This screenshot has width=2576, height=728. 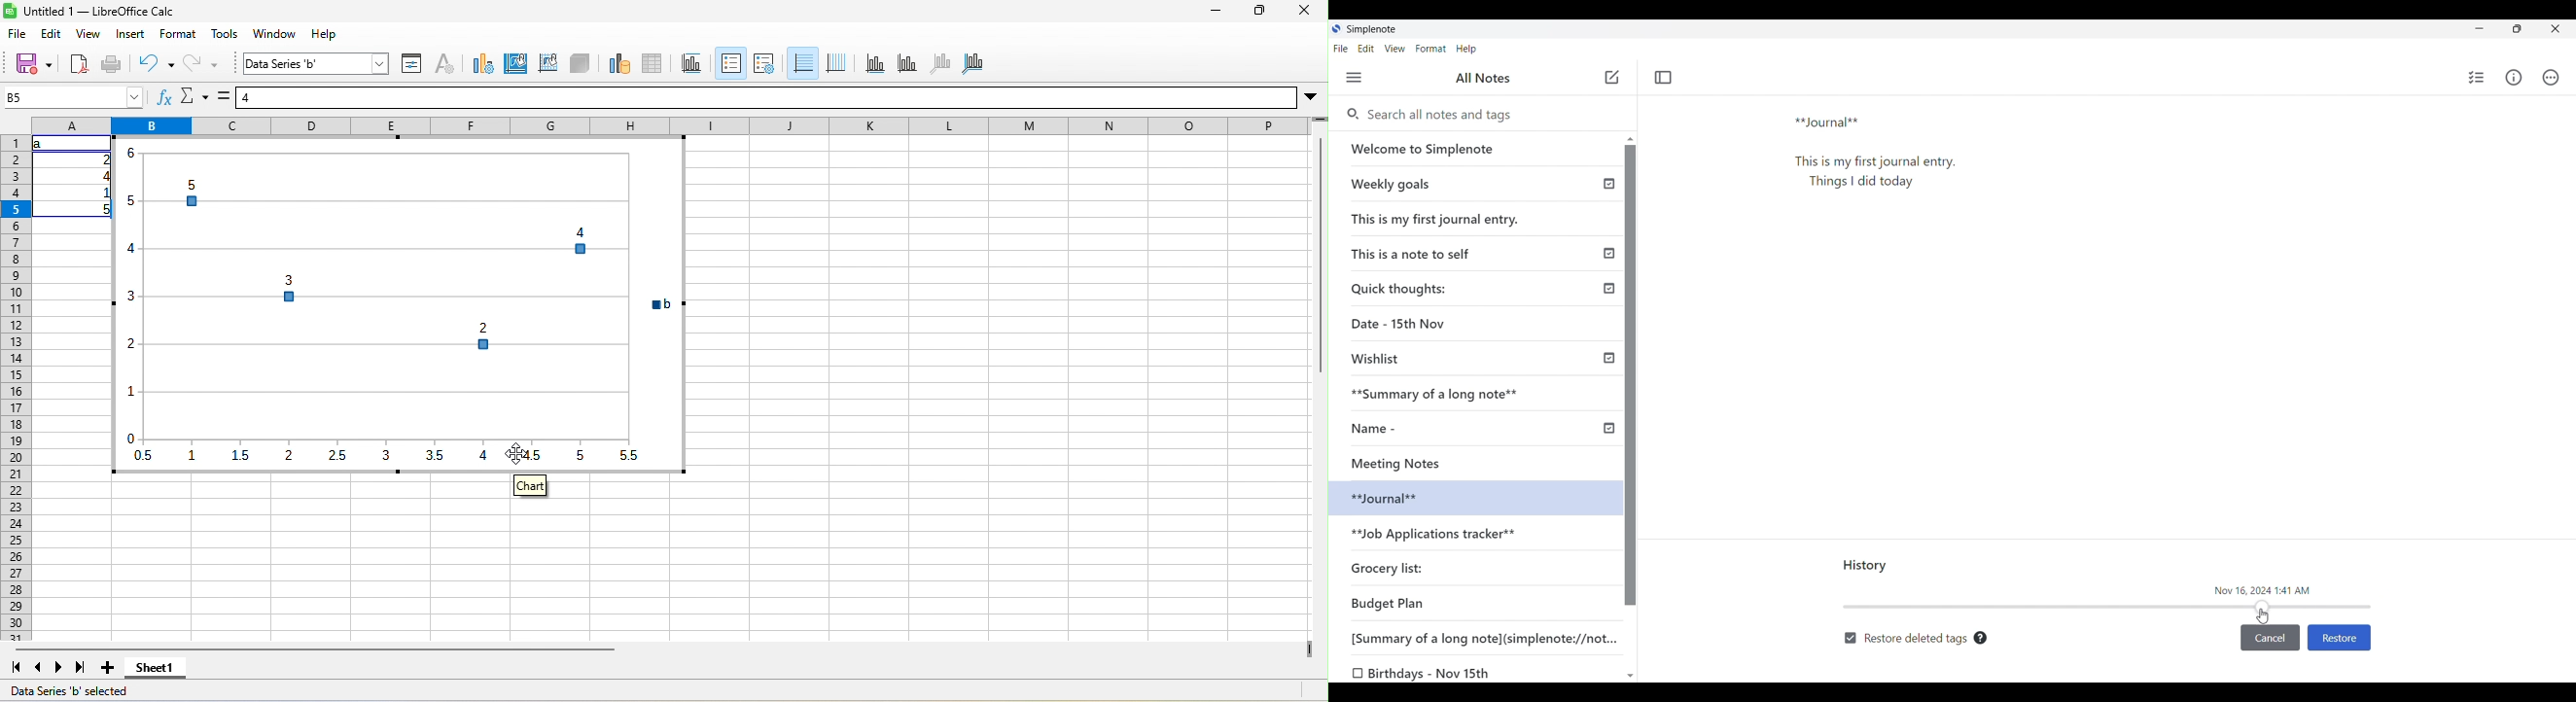 I want to click on **Job Applications tracker**, so click(x=1436, y=535).